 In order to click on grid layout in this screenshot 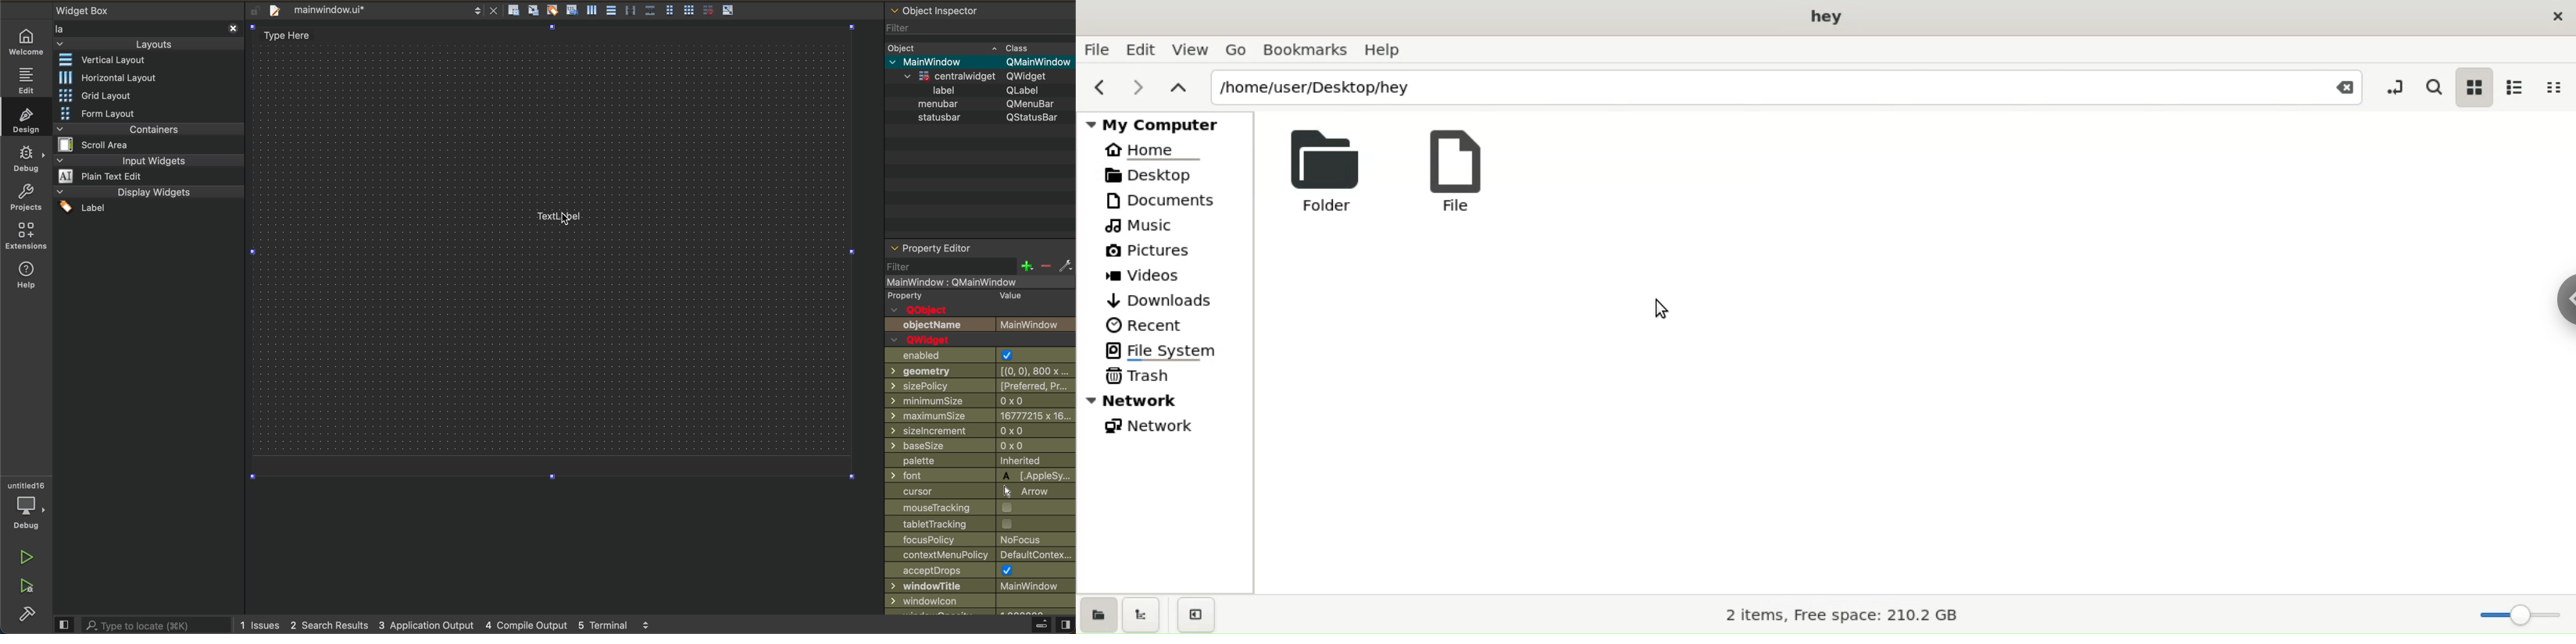, I will do `click(101, 94)`.